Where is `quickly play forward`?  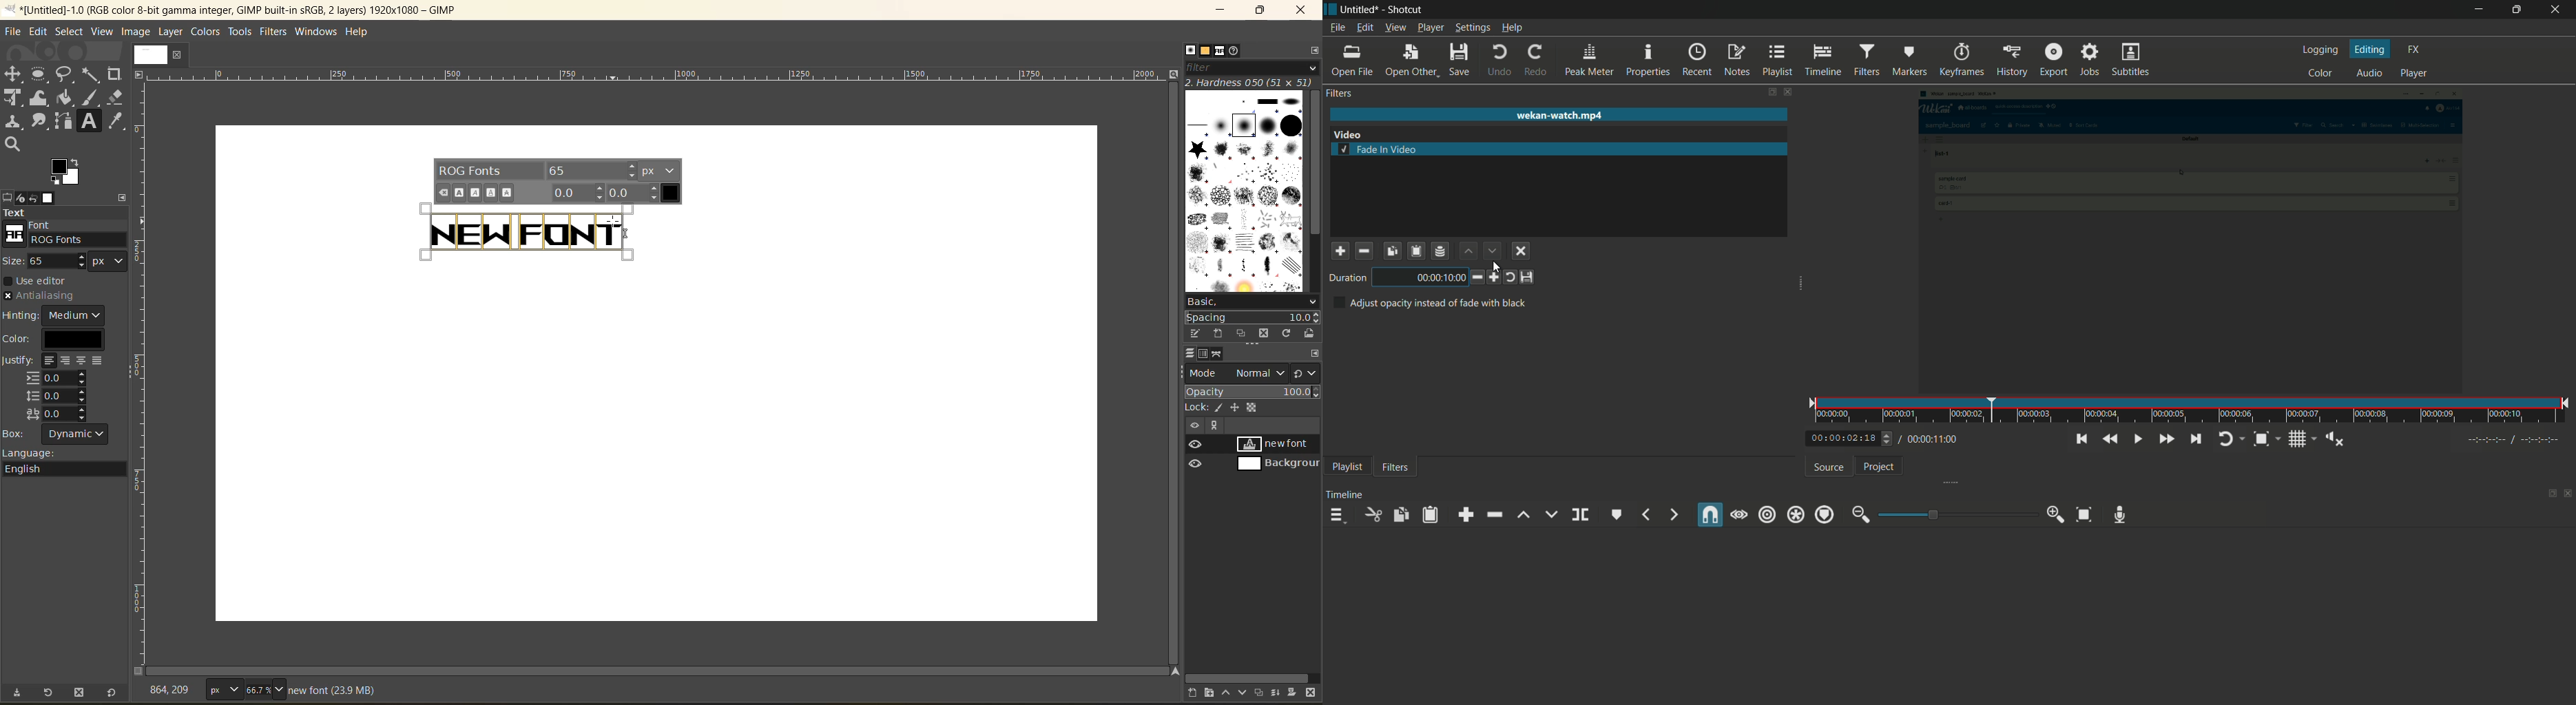
quickly play forward is located at coordinates (2166, 439).